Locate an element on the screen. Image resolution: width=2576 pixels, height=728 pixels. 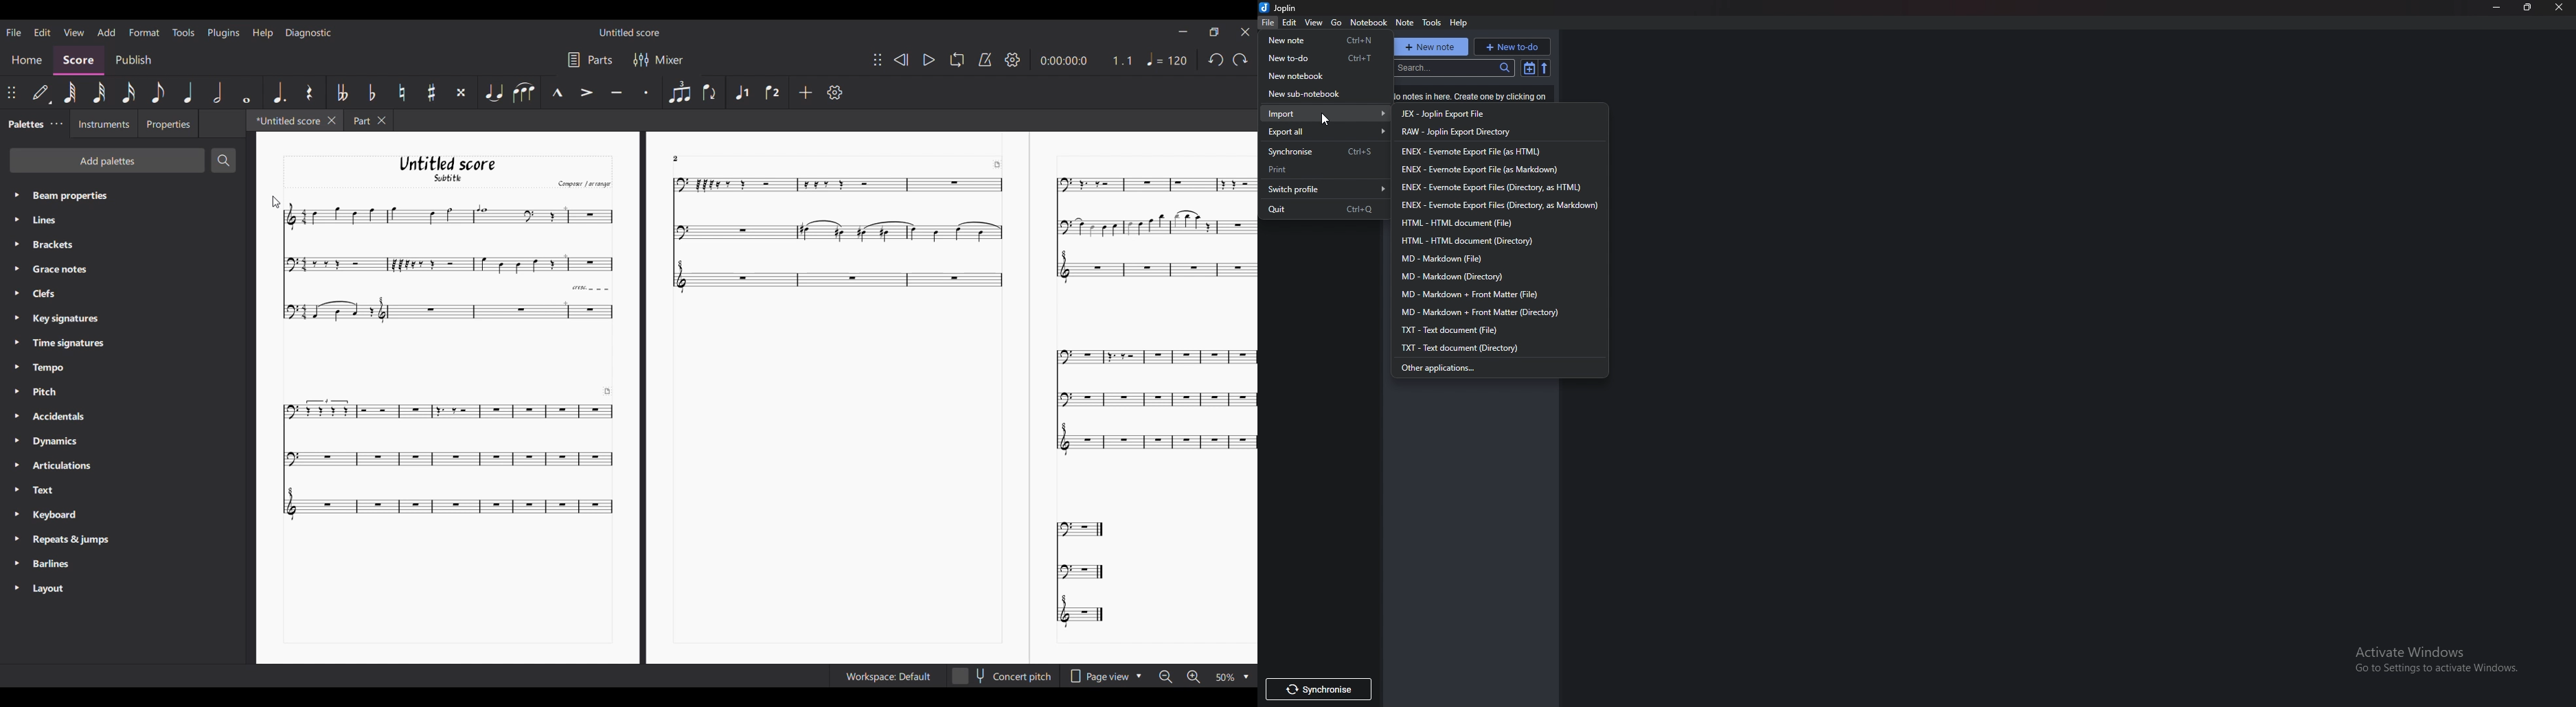
Search is located at coordinates (223, 160).